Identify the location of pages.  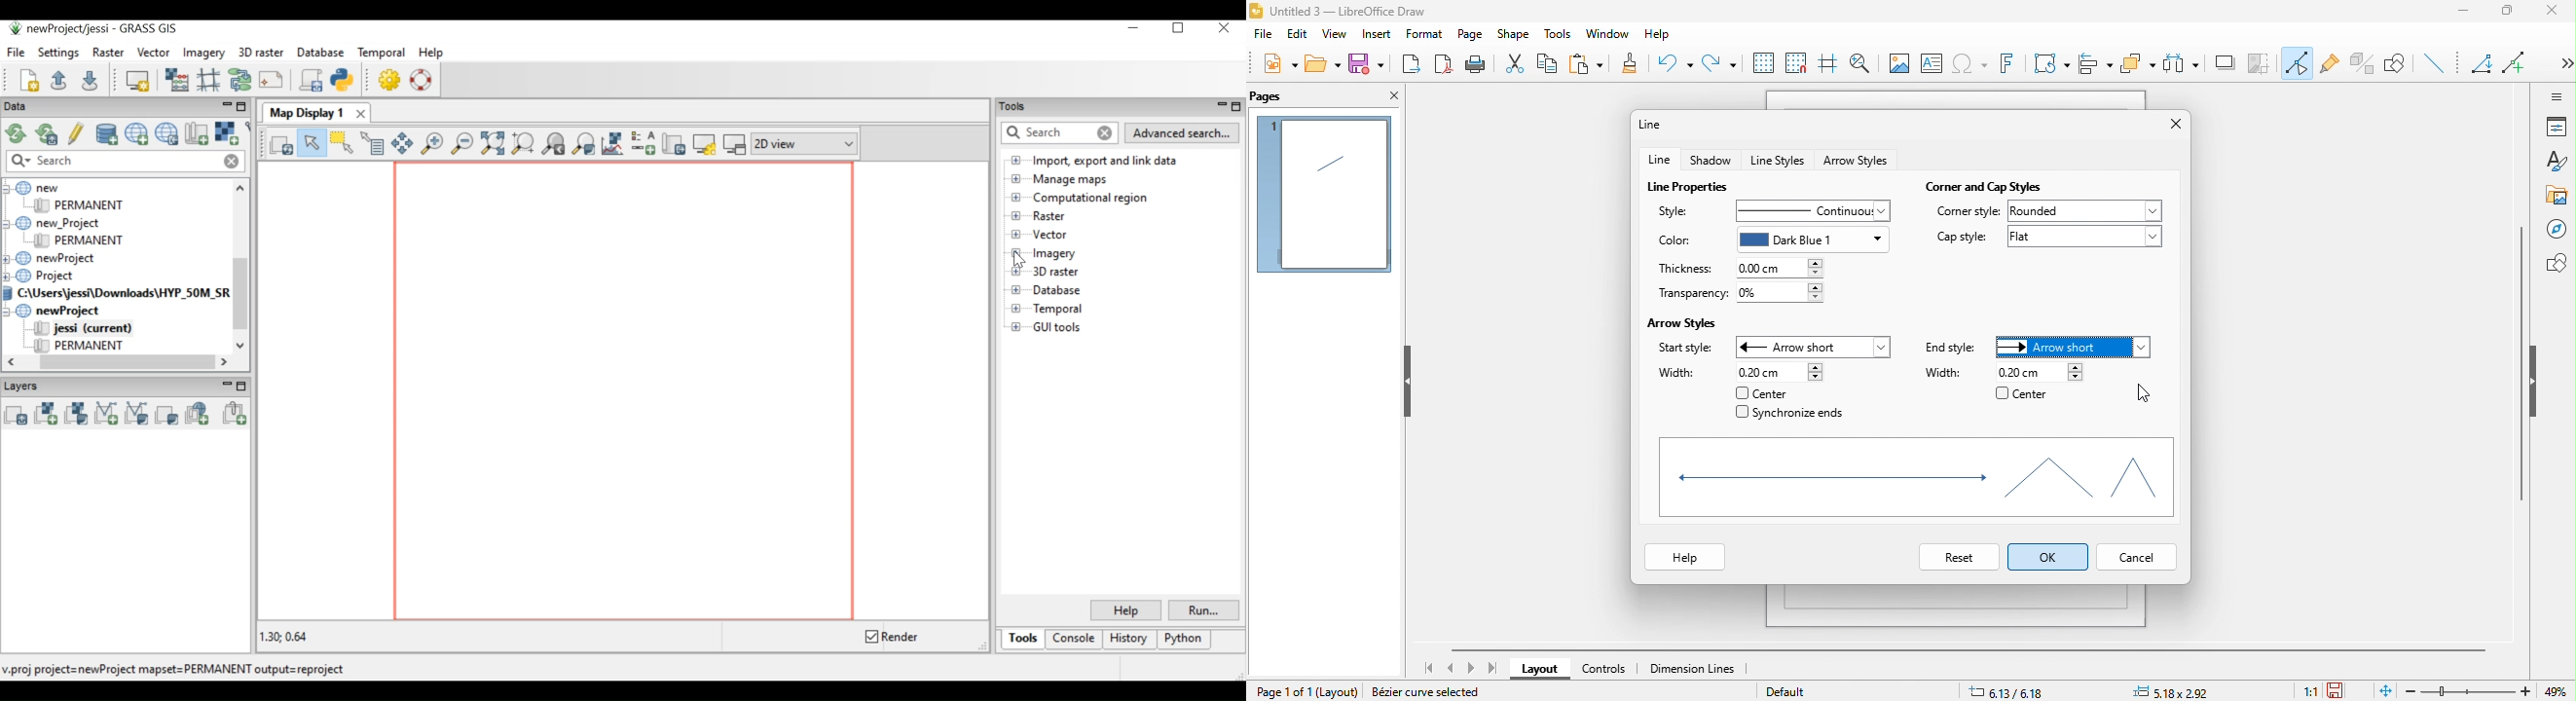
(1281, 95).